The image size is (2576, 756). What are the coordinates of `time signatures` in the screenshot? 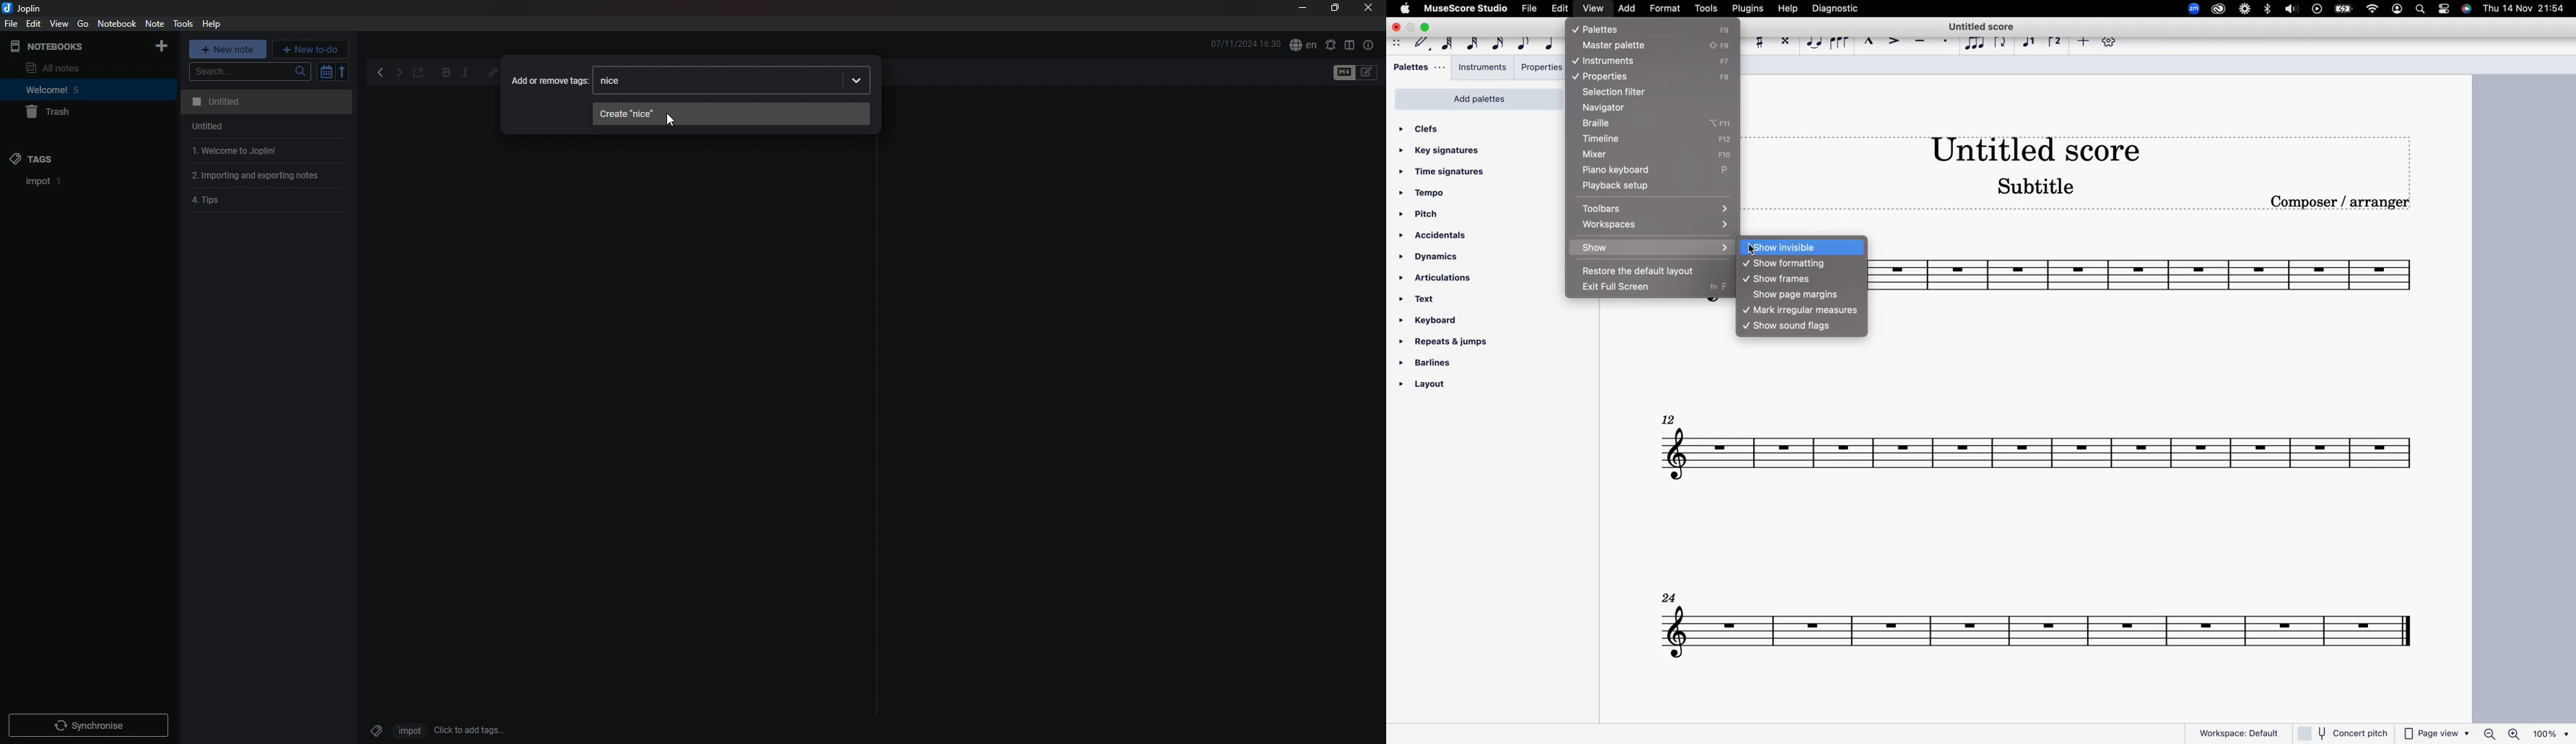 It's located at (1445, 173).